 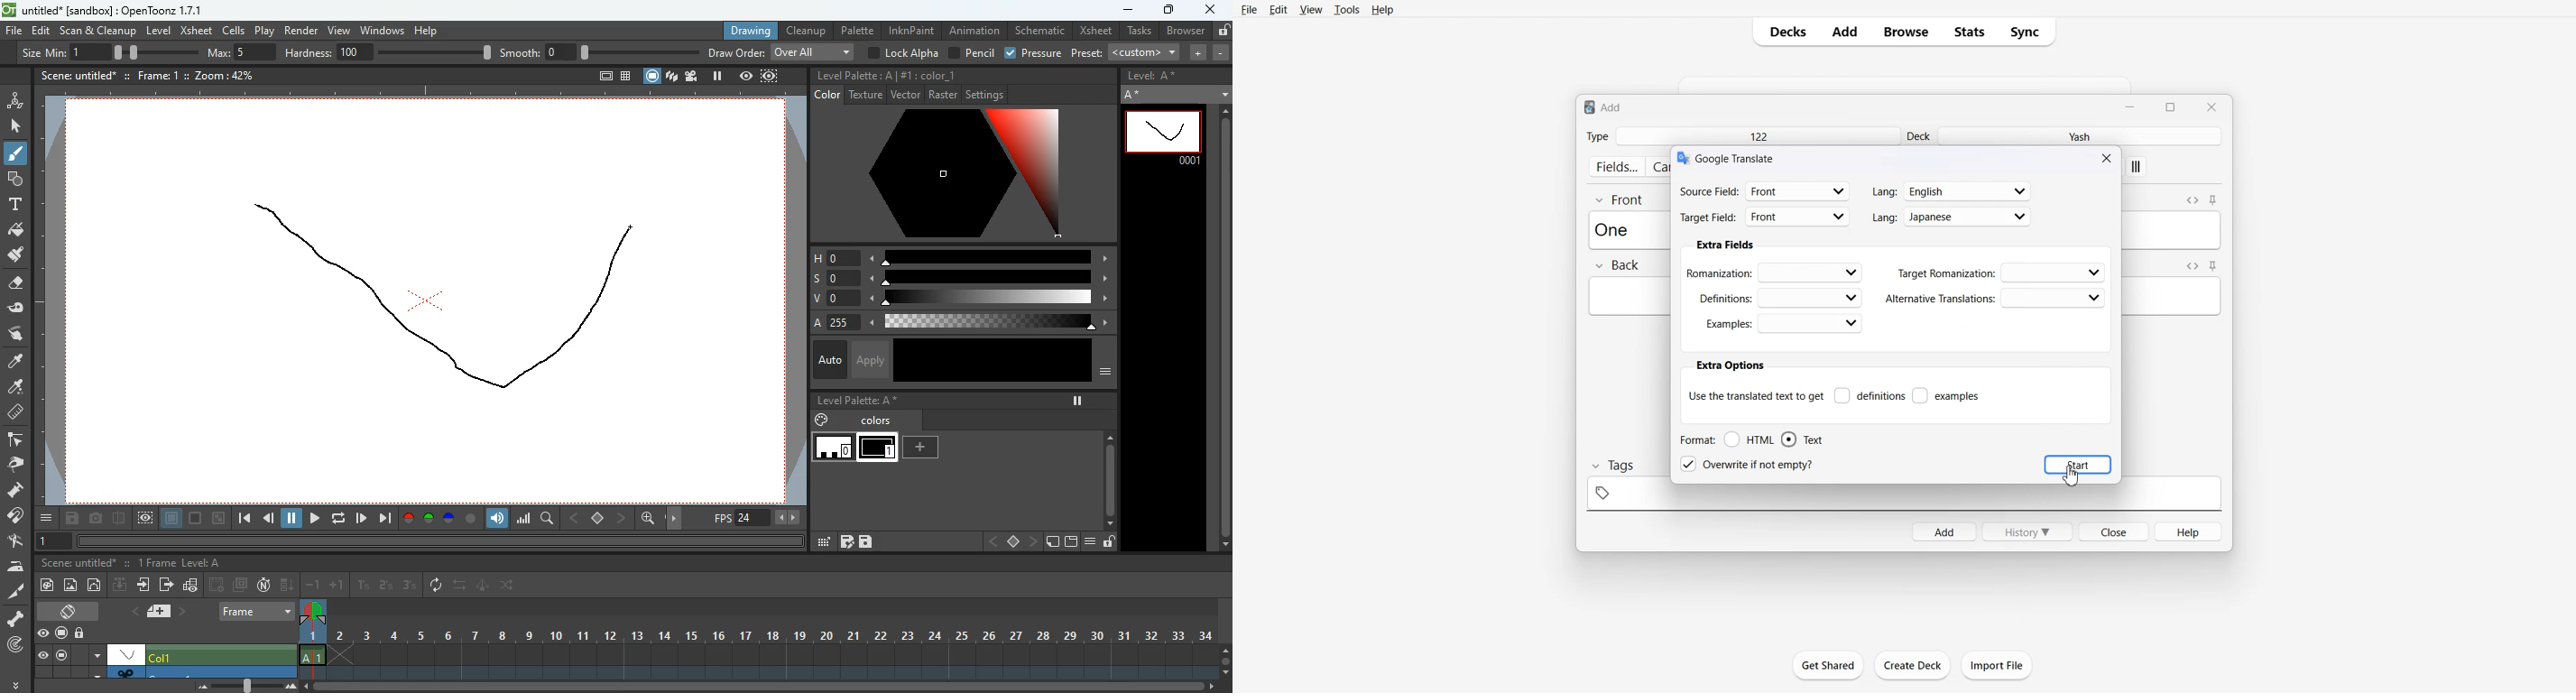 What do you see at coordinates (1616, 167) in the screenshot?
I see `fields ` at bounding box center [1616, 167].